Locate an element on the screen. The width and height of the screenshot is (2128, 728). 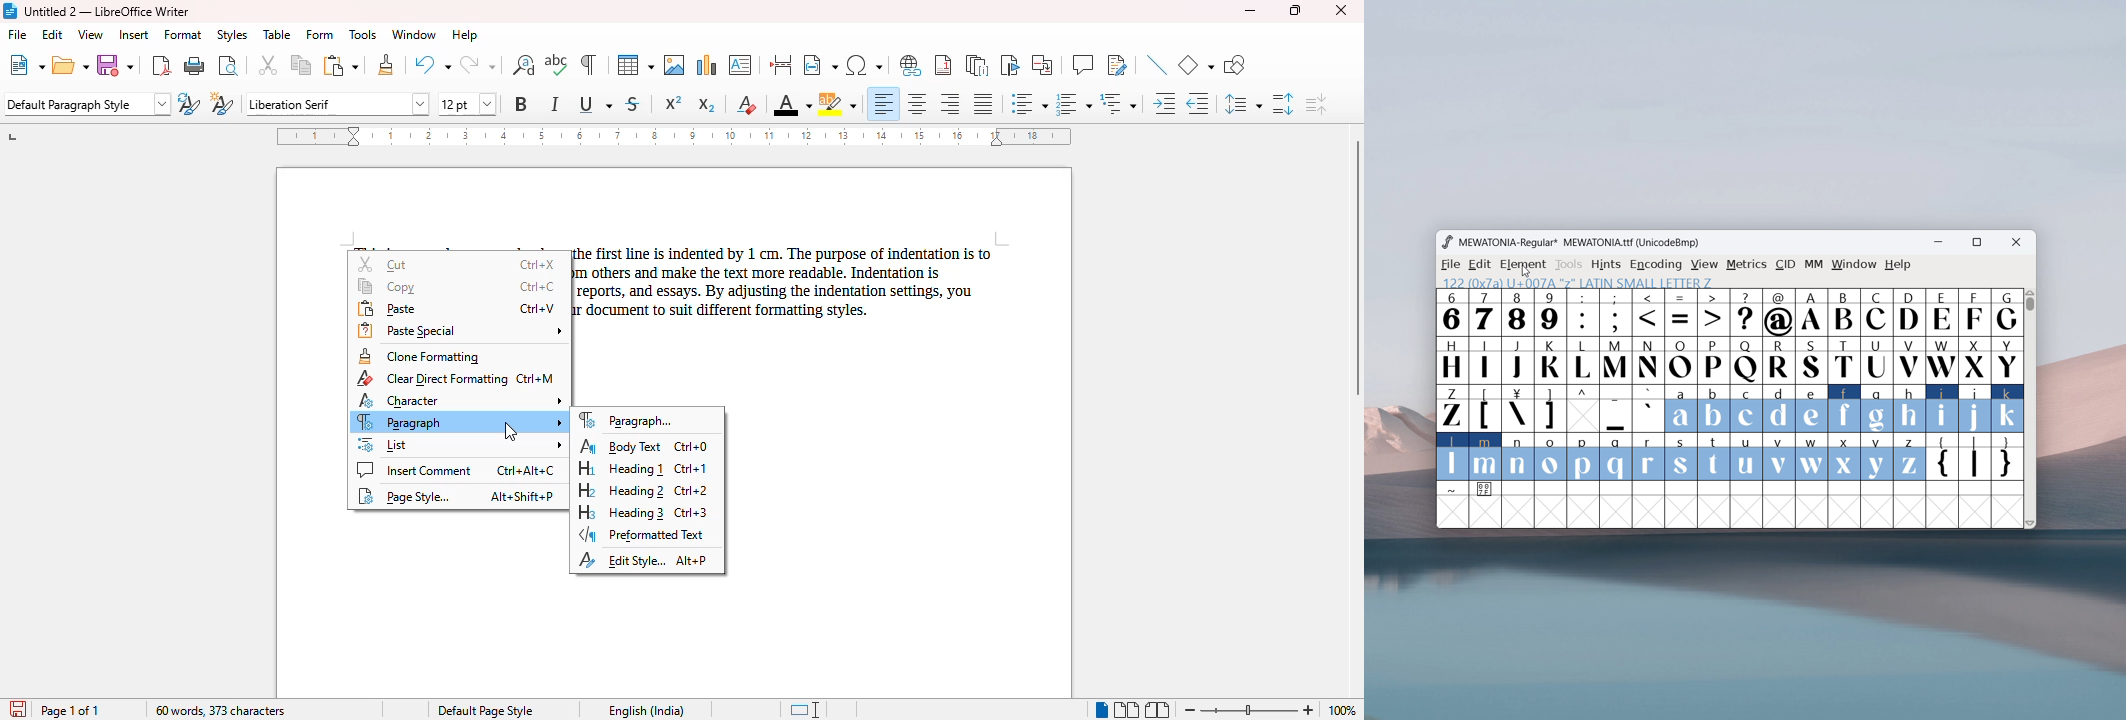
k is located at coordinates (2009, 409).